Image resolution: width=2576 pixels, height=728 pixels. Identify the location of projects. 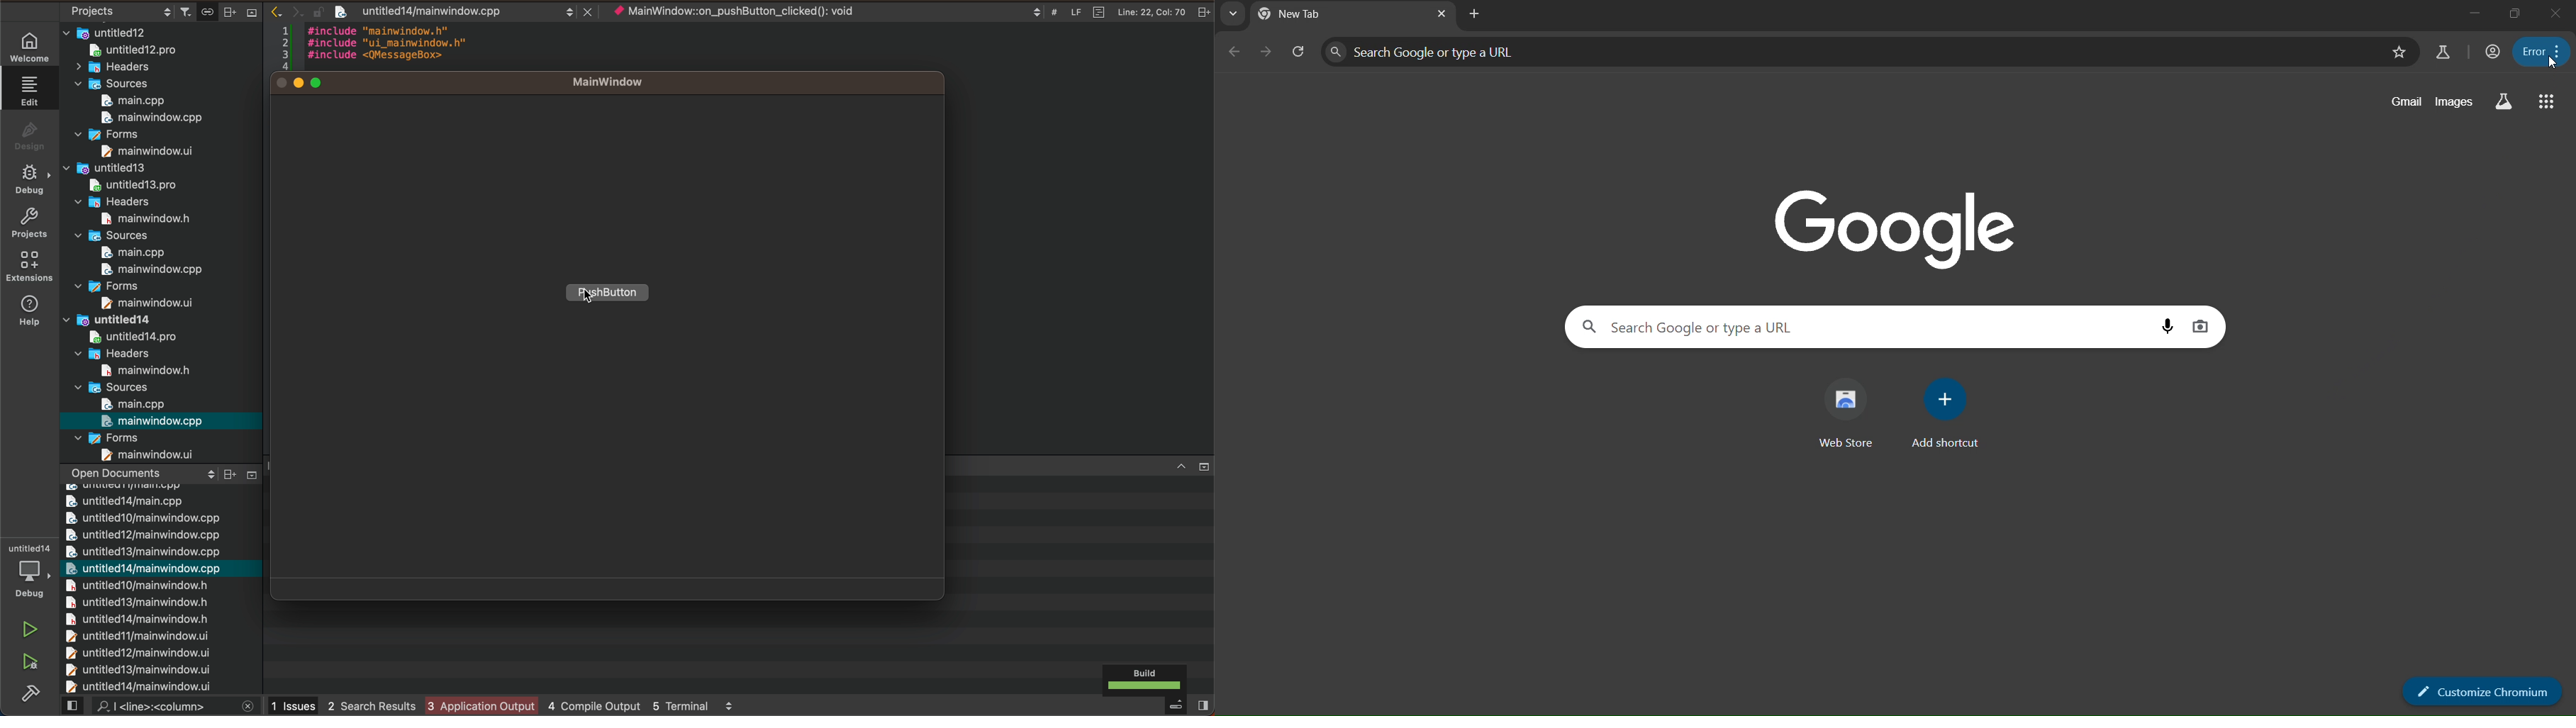
(28, 222).